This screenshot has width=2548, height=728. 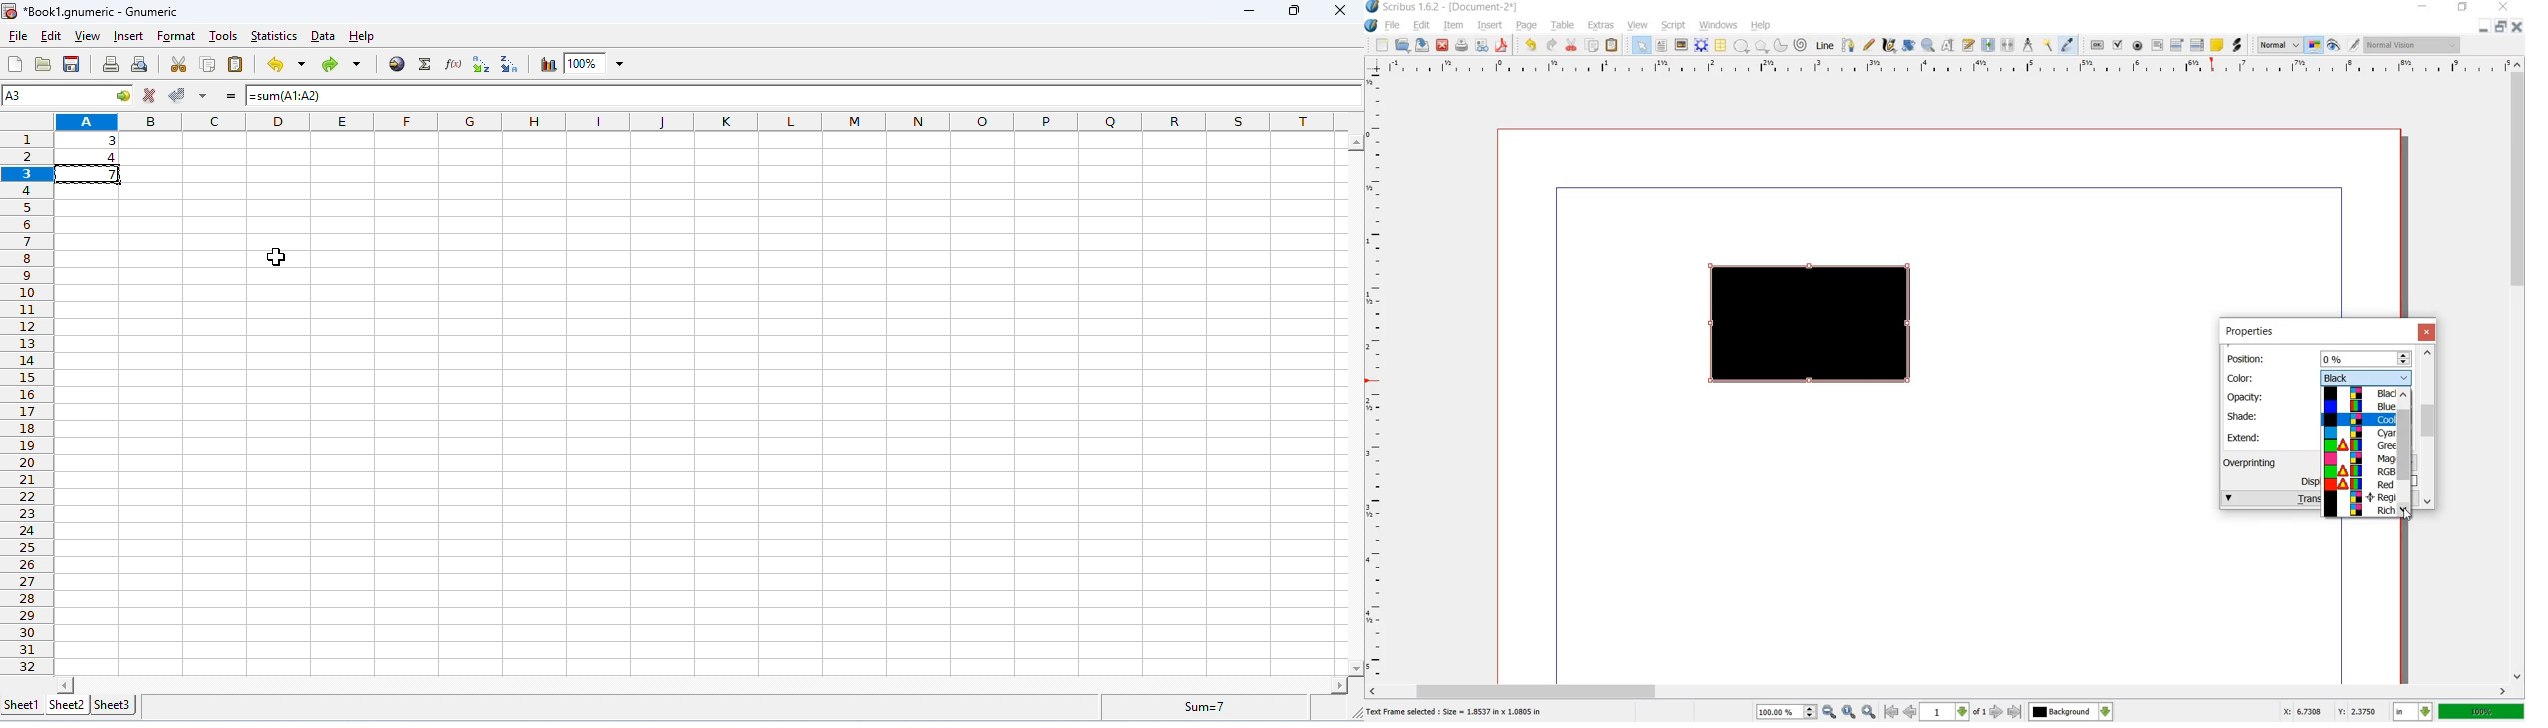 I want to click on save, so click(x=1423, y=45).